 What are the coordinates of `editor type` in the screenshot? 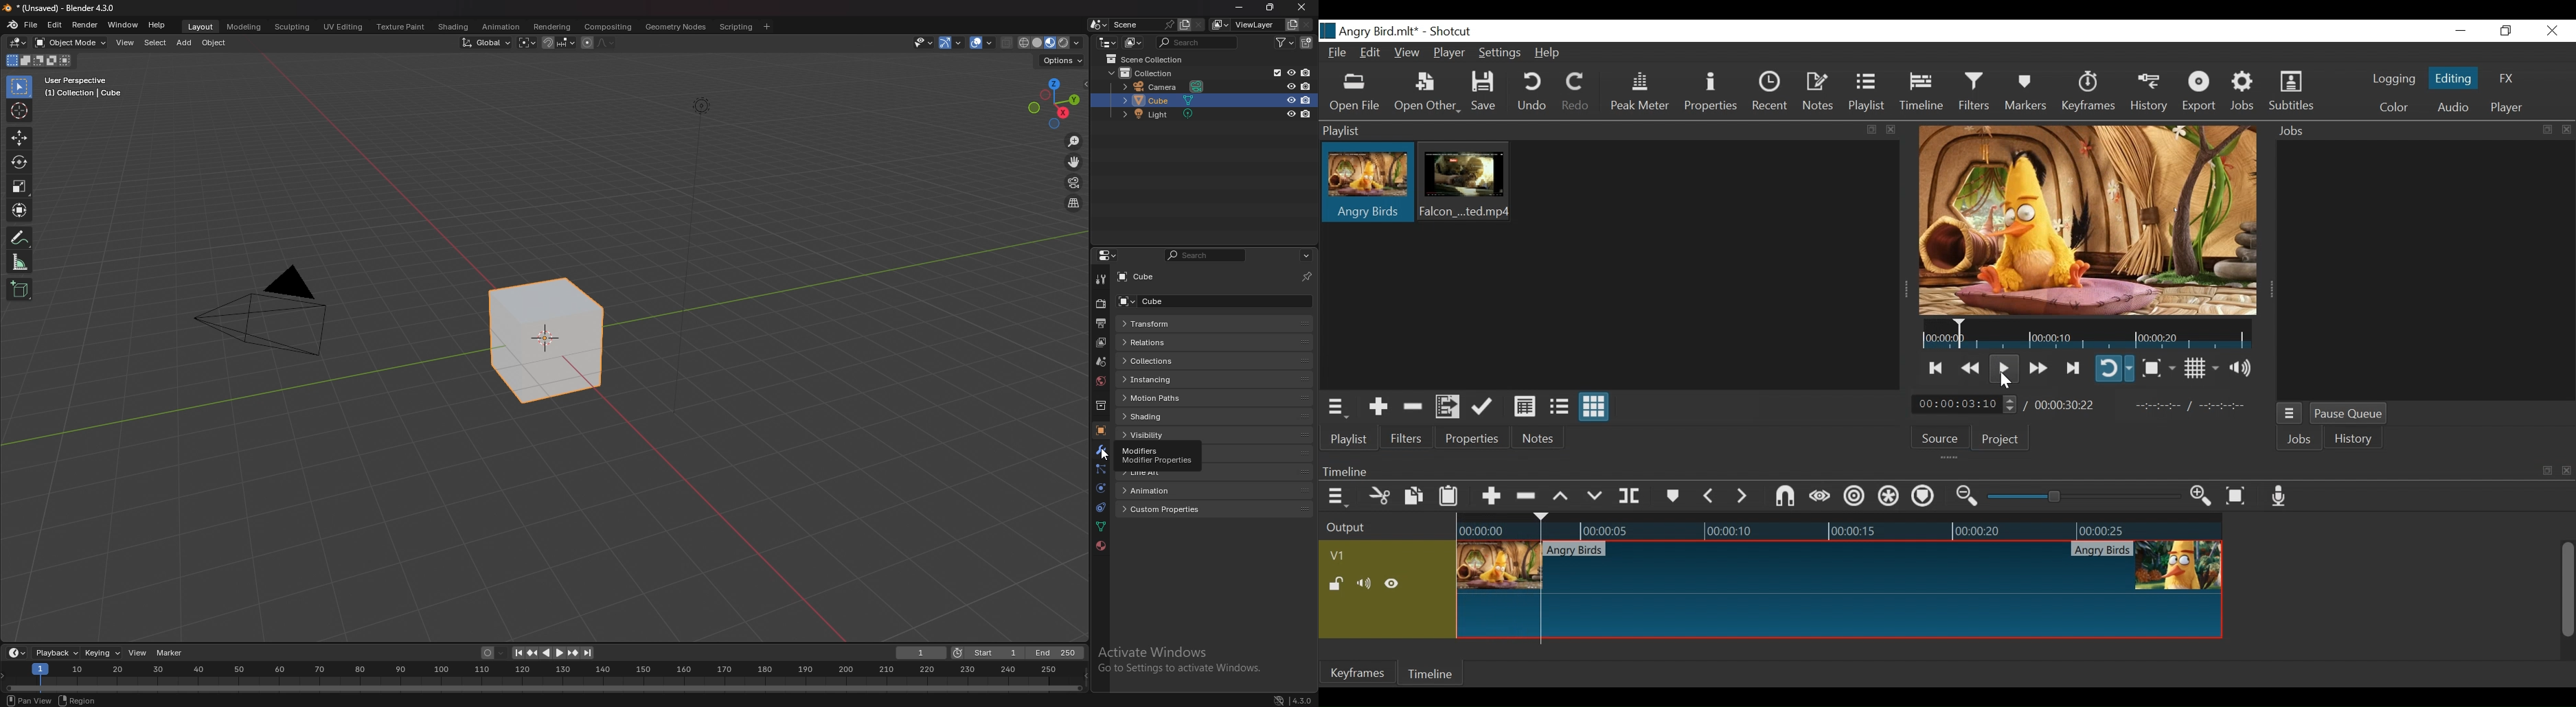 It's located at (17, 653).